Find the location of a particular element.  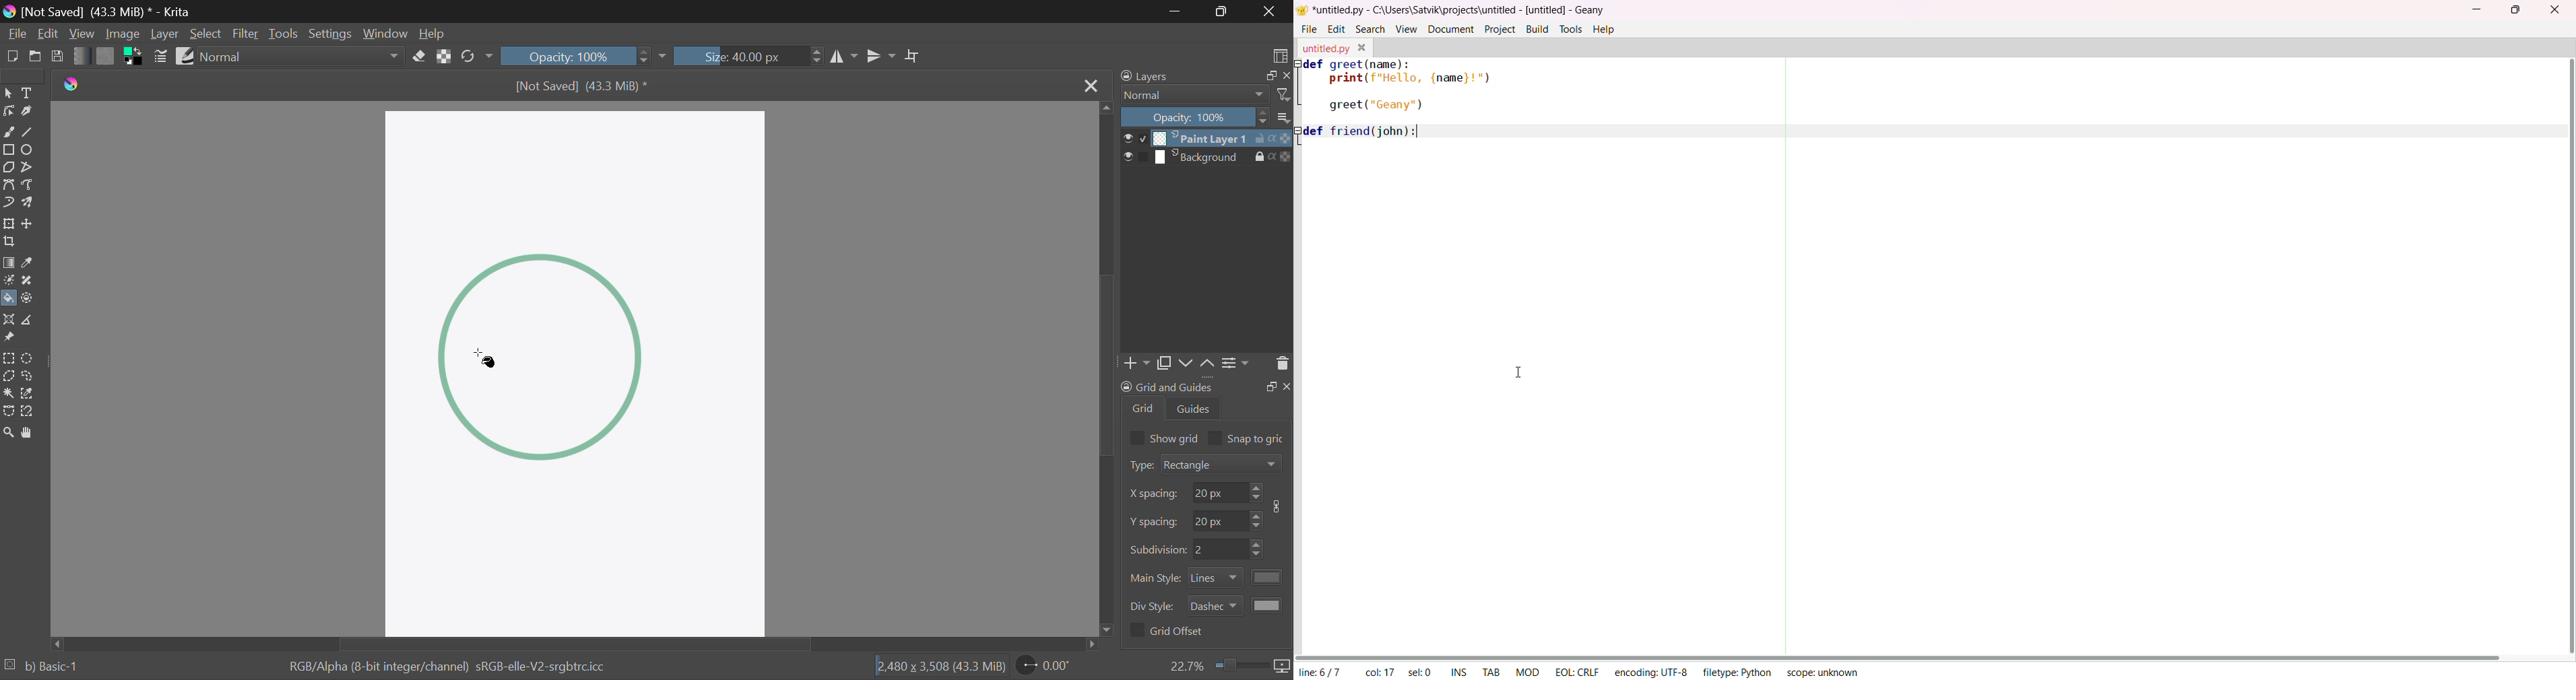

Polygon is located at coordinates (8, 166).